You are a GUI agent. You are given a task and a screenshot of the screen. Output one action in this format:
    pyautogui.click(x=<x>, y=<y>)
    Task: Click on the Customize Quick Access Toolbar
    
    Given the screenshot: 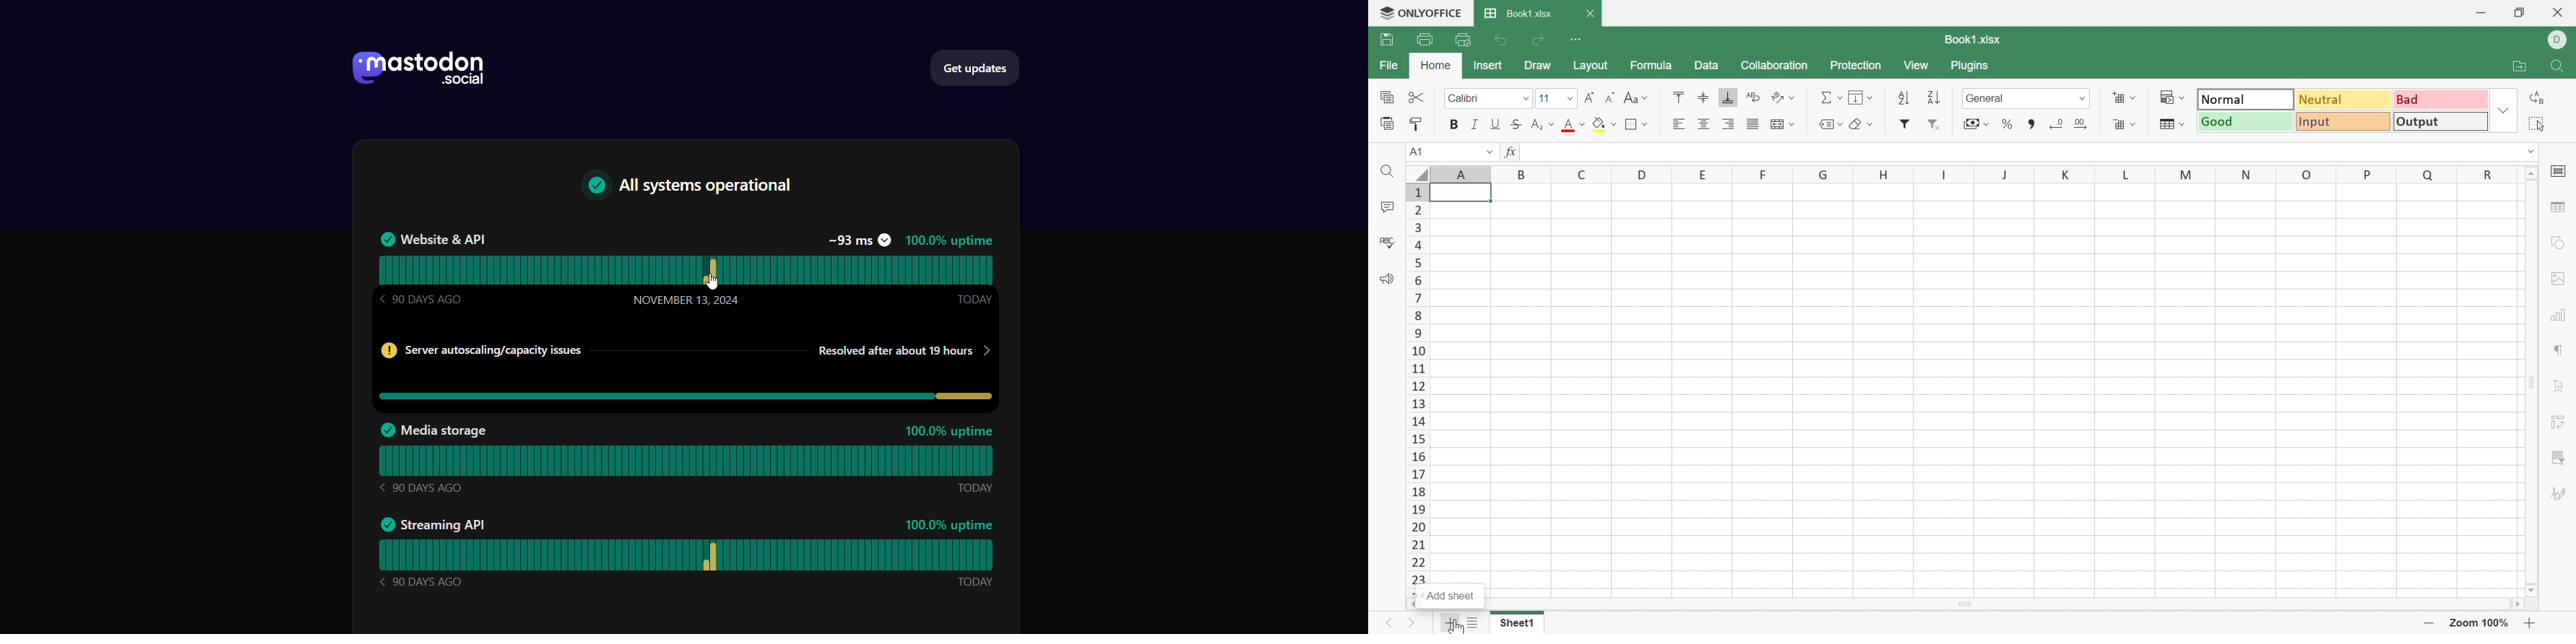 What is the action you would take?
    pyautogui.click(x=1579, y=39)
    